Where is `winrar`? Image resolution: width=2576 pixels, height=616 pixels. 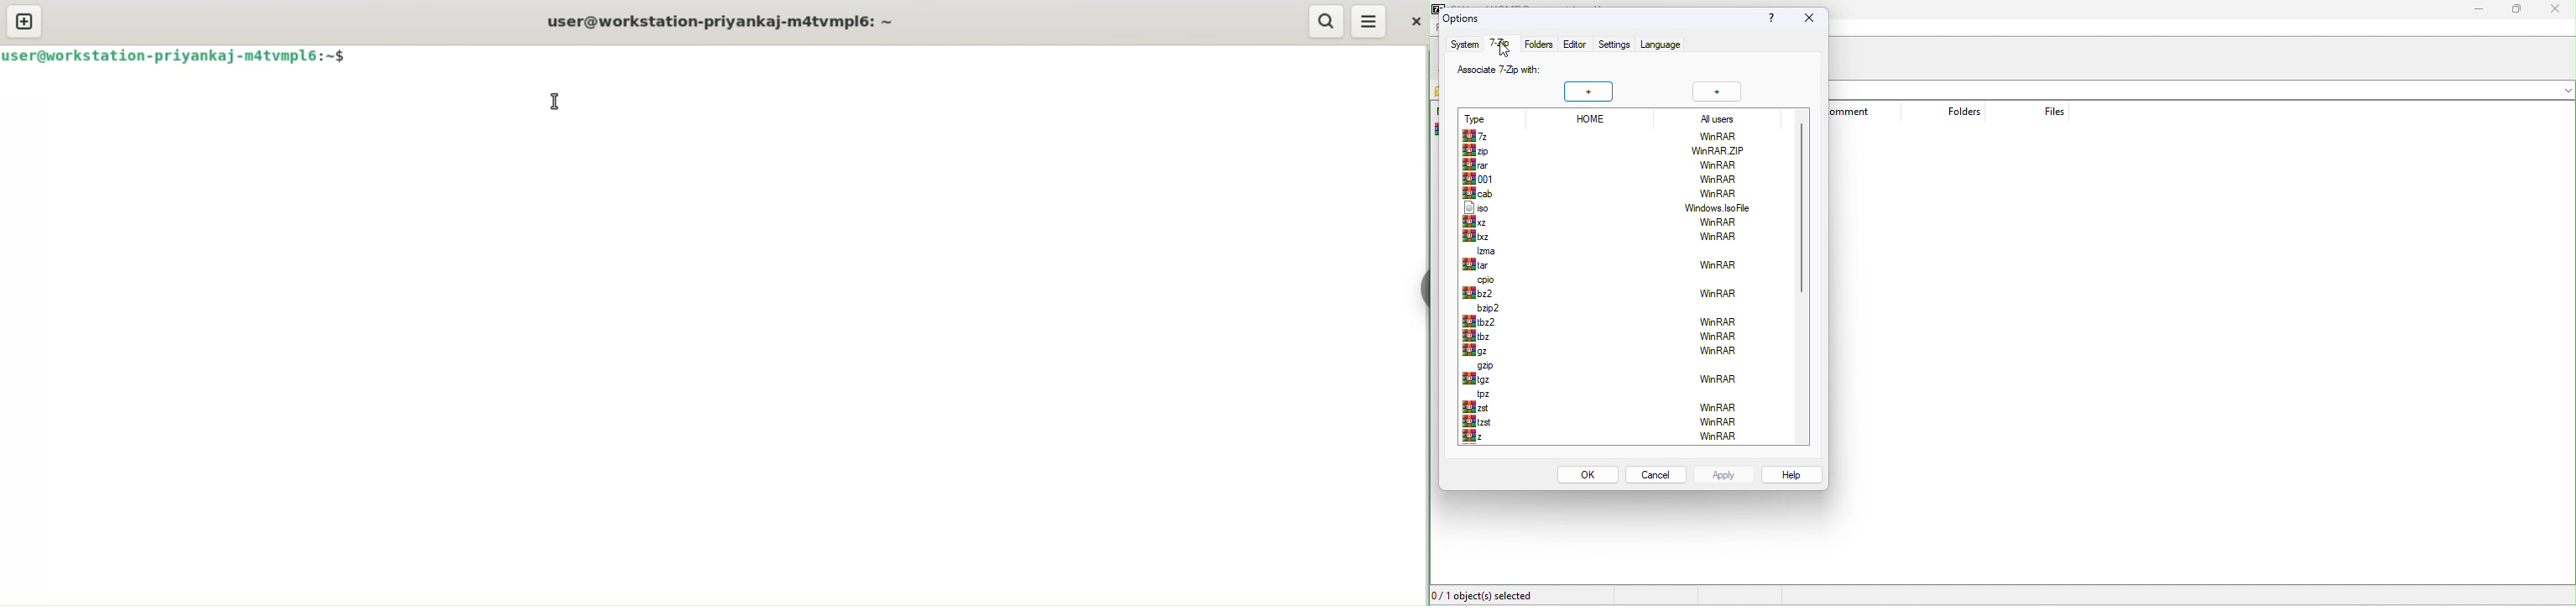 winrar is located at coordinates (1730, 436).